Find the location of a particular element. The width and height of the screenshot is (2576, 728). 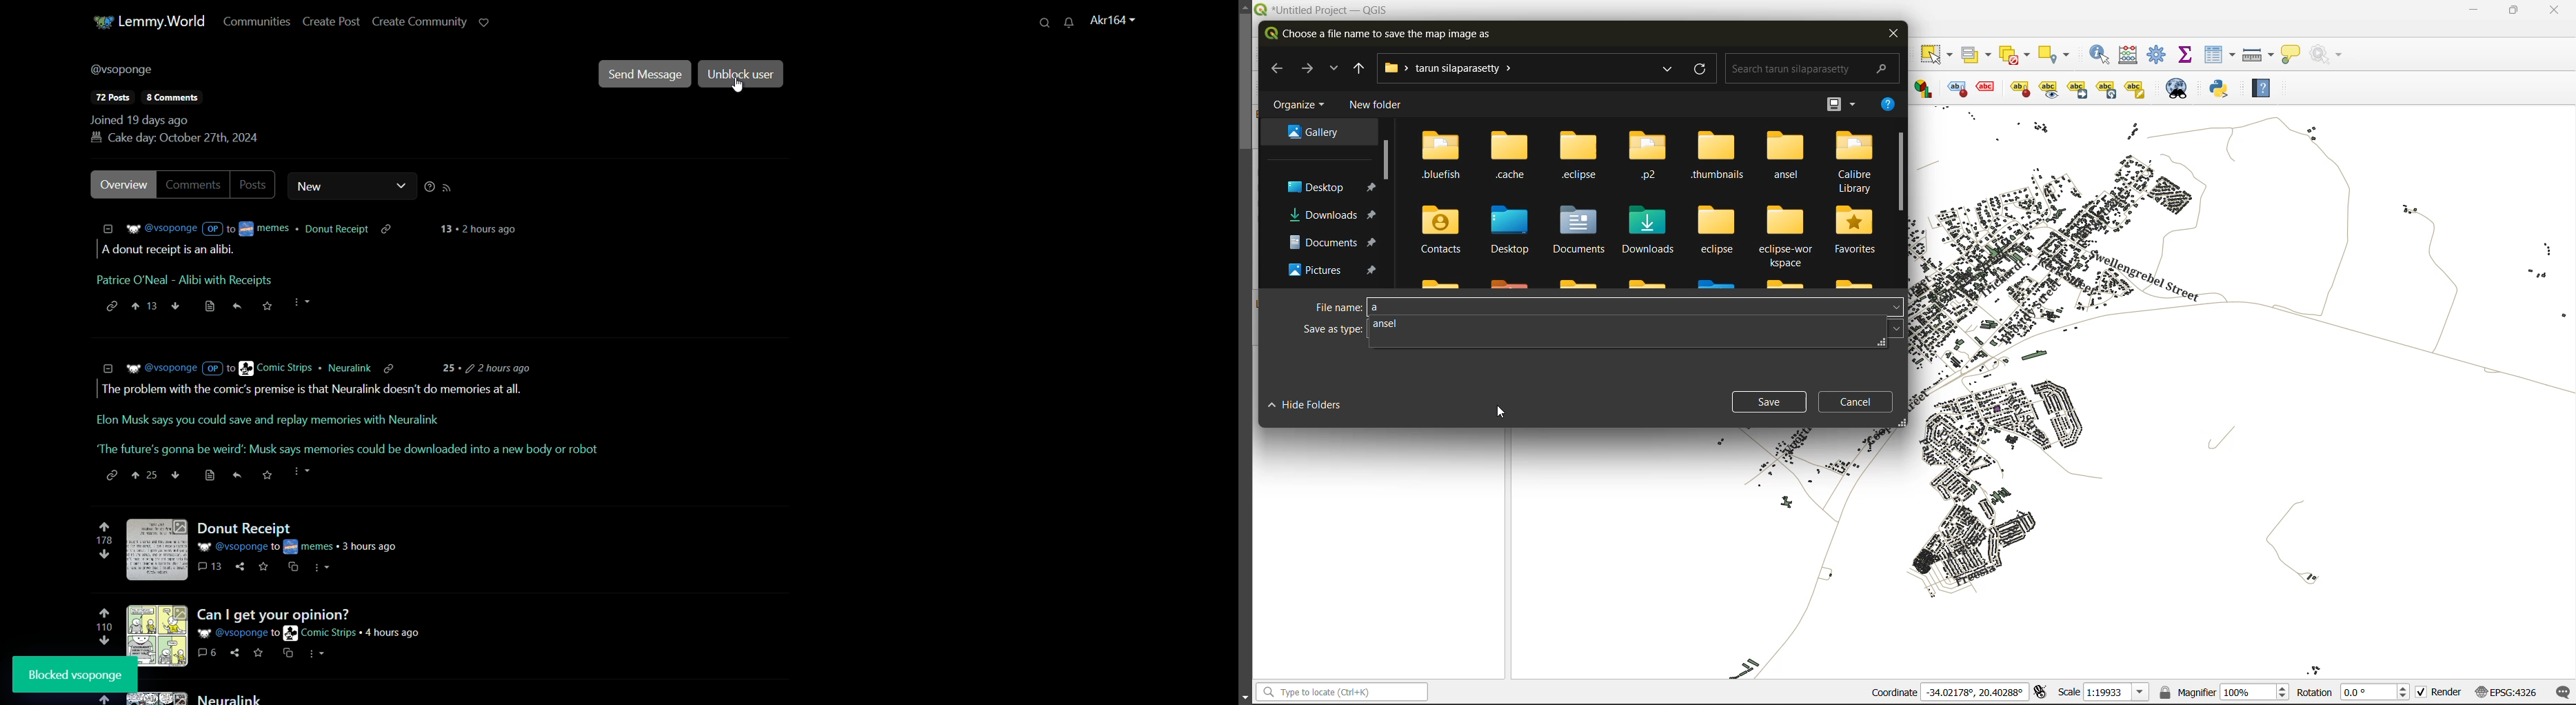

upvote is located at coordinates (105, 700).